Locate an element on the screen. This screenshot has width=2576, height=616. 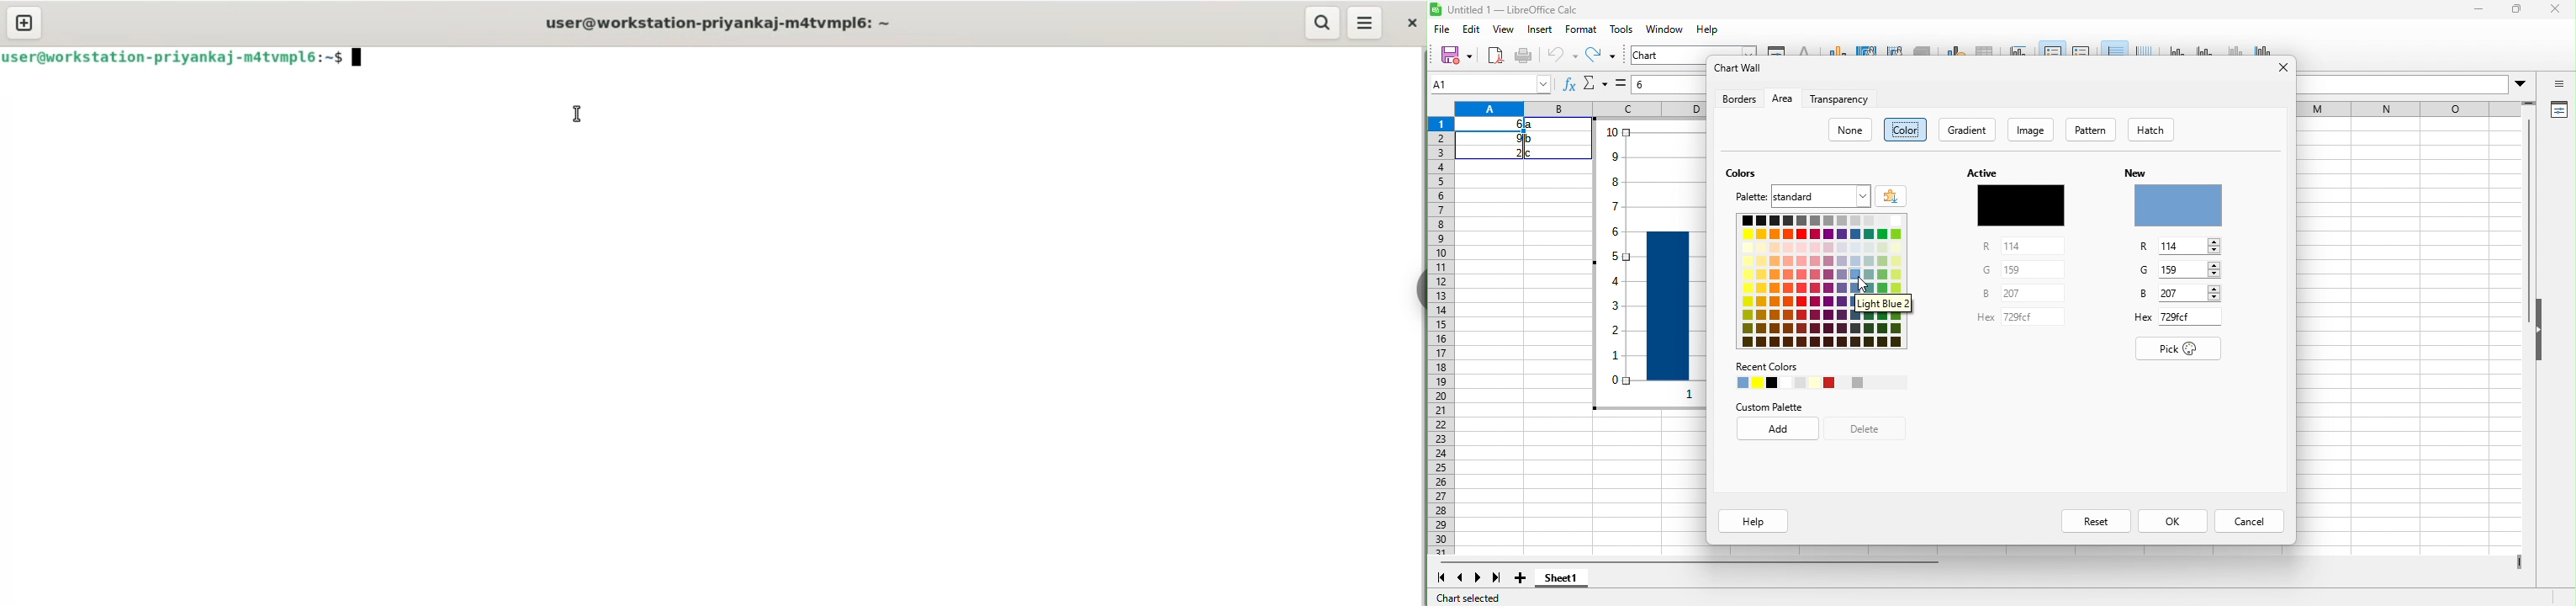
print is located at coordinates (1524, 56).